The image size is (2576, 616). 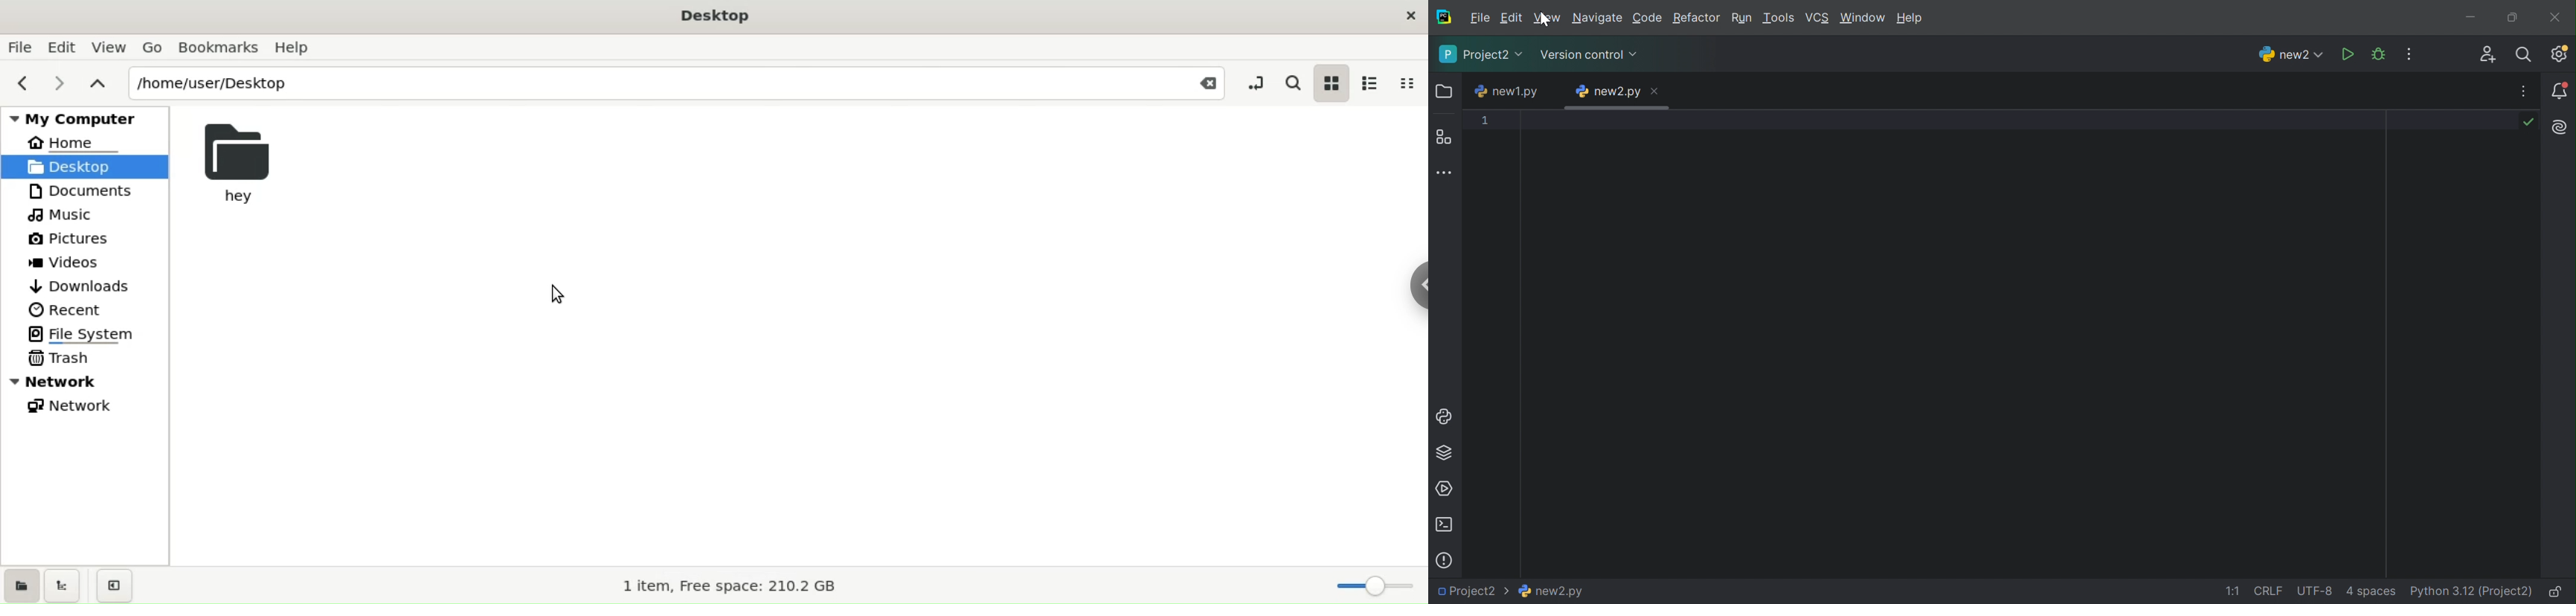 What do you see at coordinates (1445, 173) in the screenshot?
I see `More tool windows` at bounding box center [1445, 173].